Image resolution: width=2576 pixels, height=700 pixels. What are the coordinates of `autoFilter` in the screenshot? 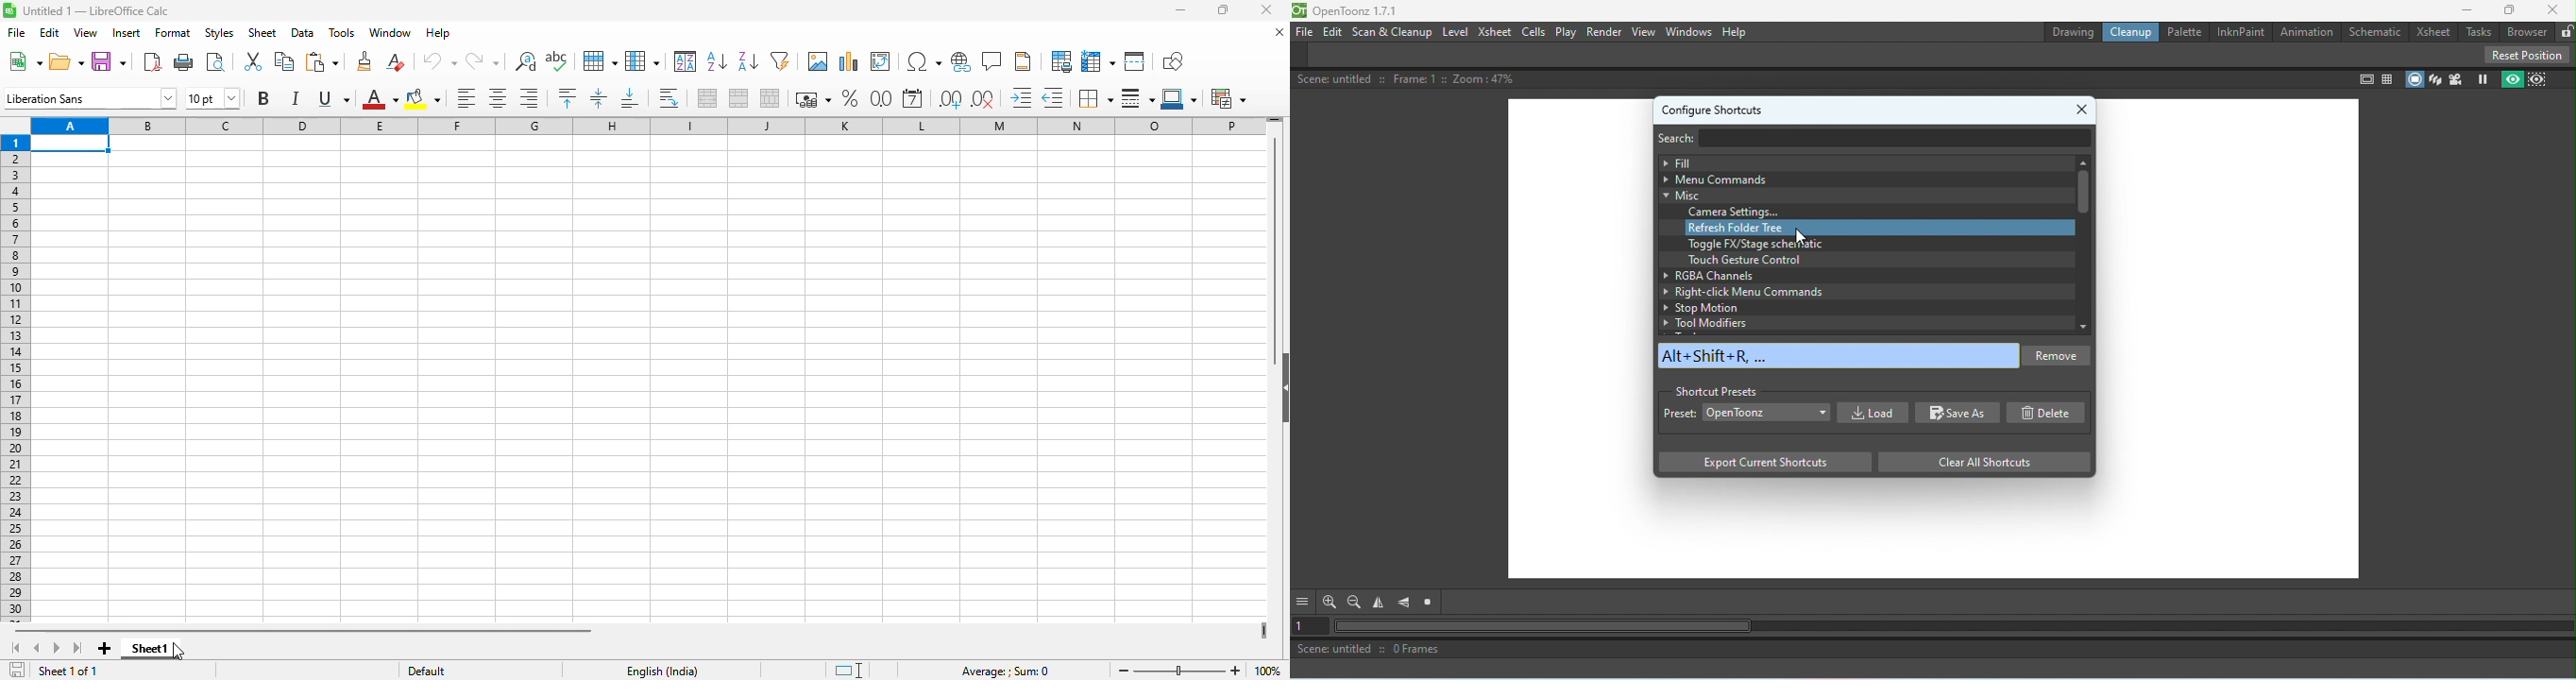 It's located at (780, 61).